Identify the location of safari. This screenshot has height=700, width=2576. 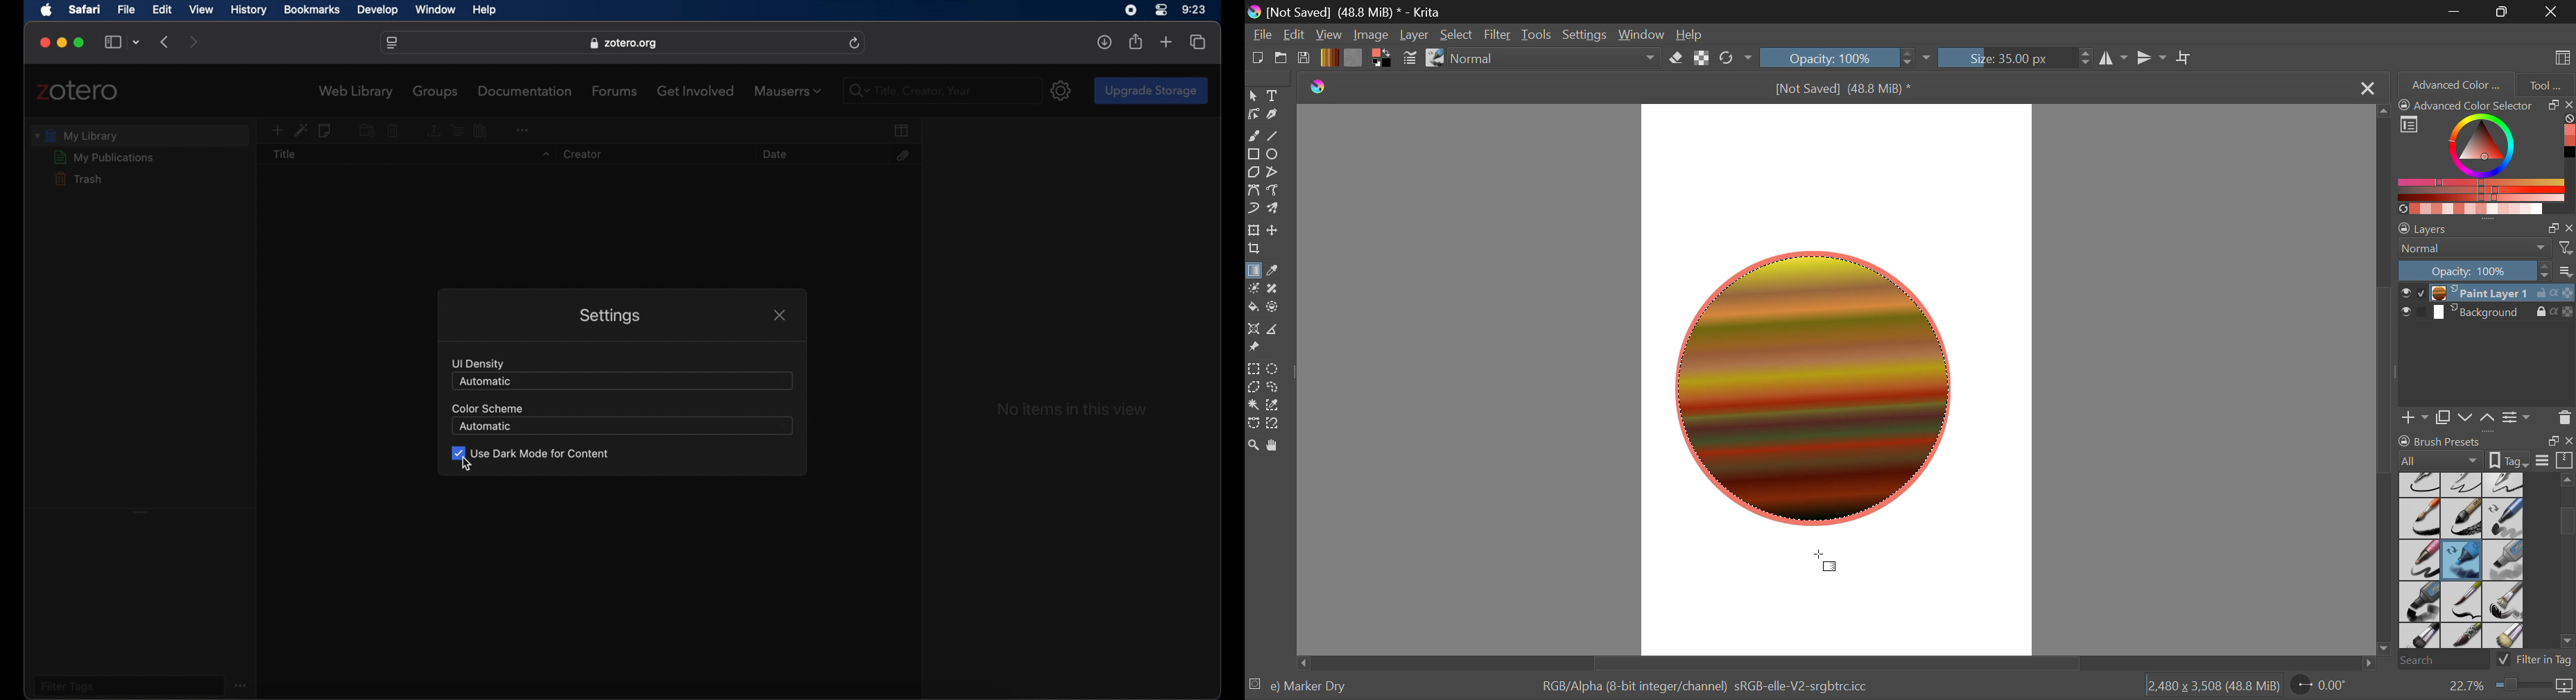
(85, 9).